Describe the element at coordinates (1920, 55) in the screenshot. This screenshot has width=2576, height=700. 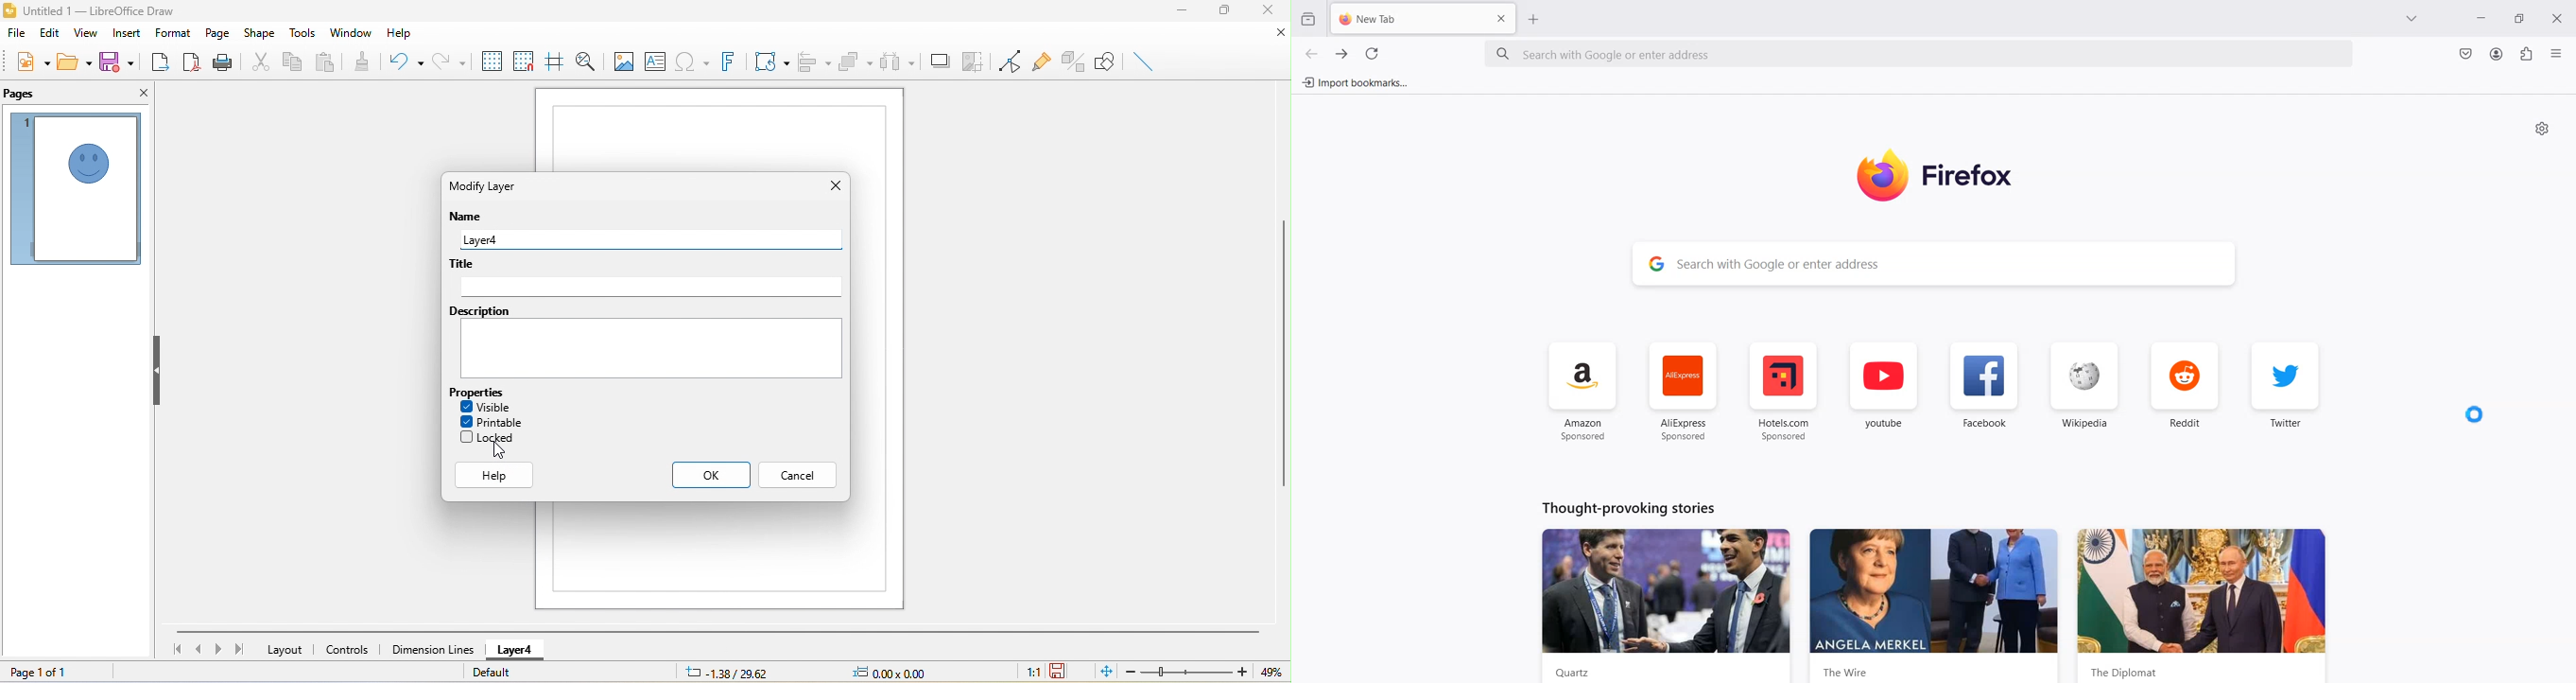
I see `Search bar` at that location.